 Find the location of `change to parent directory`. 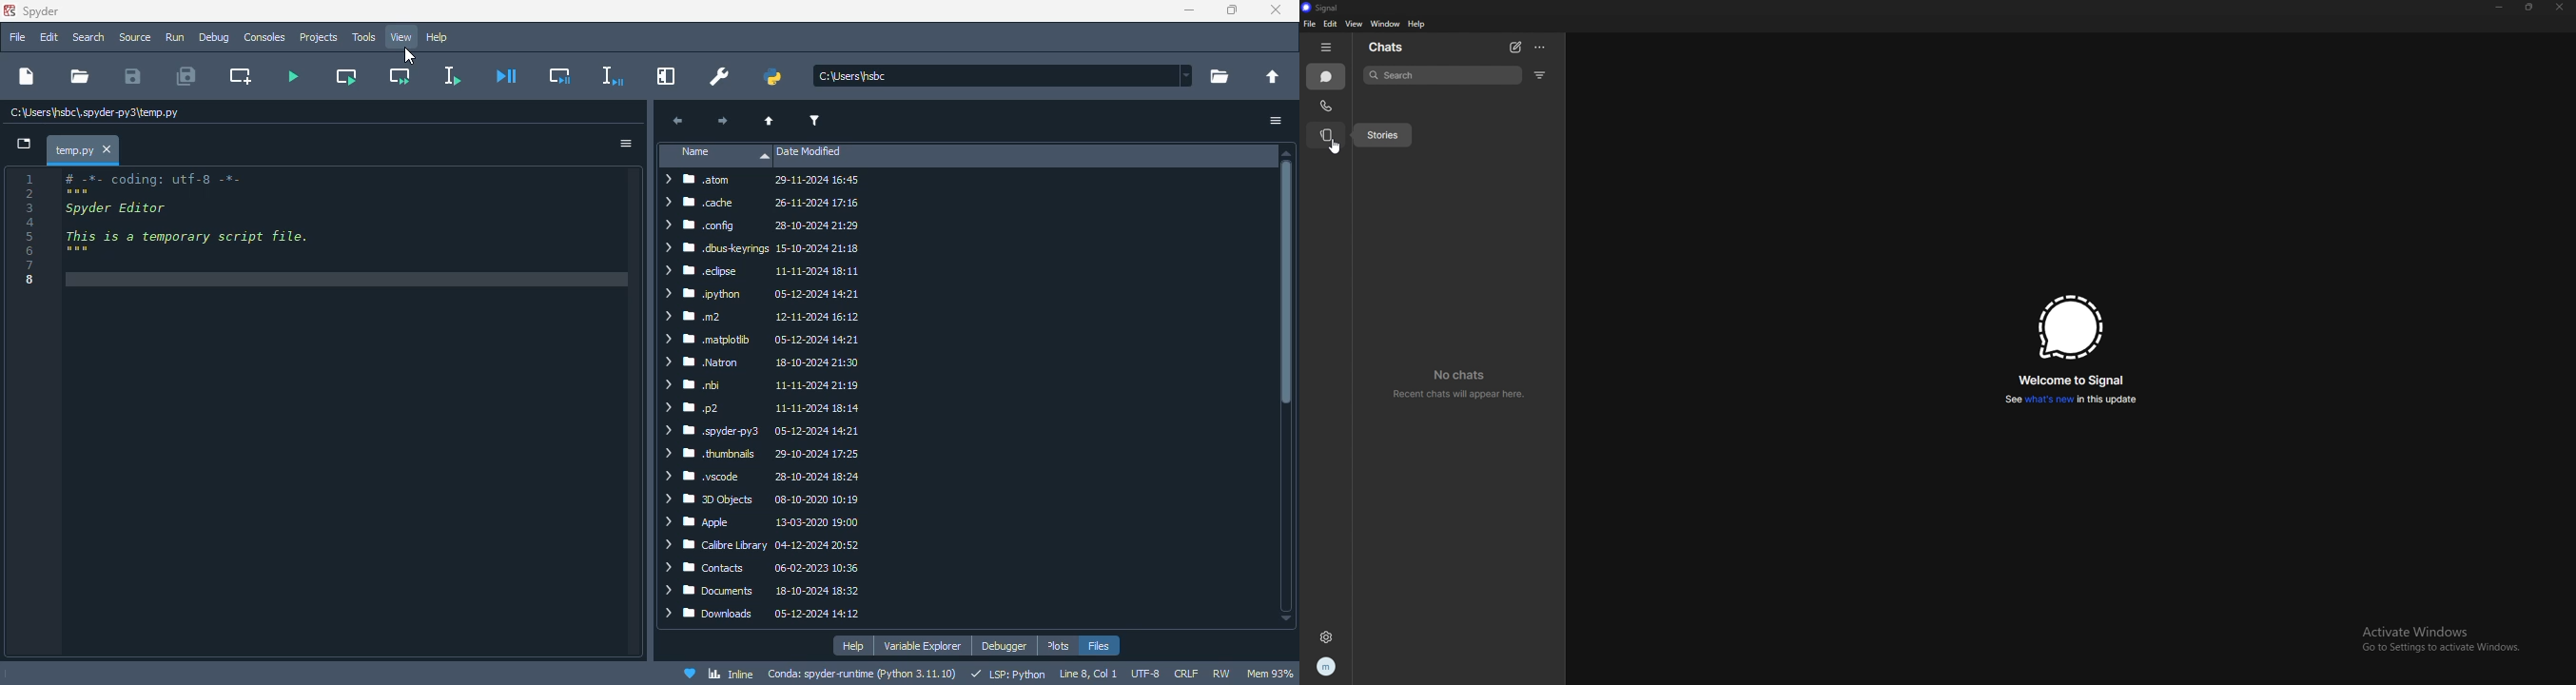

change to parent directory is located at coordinates (1274, 77).